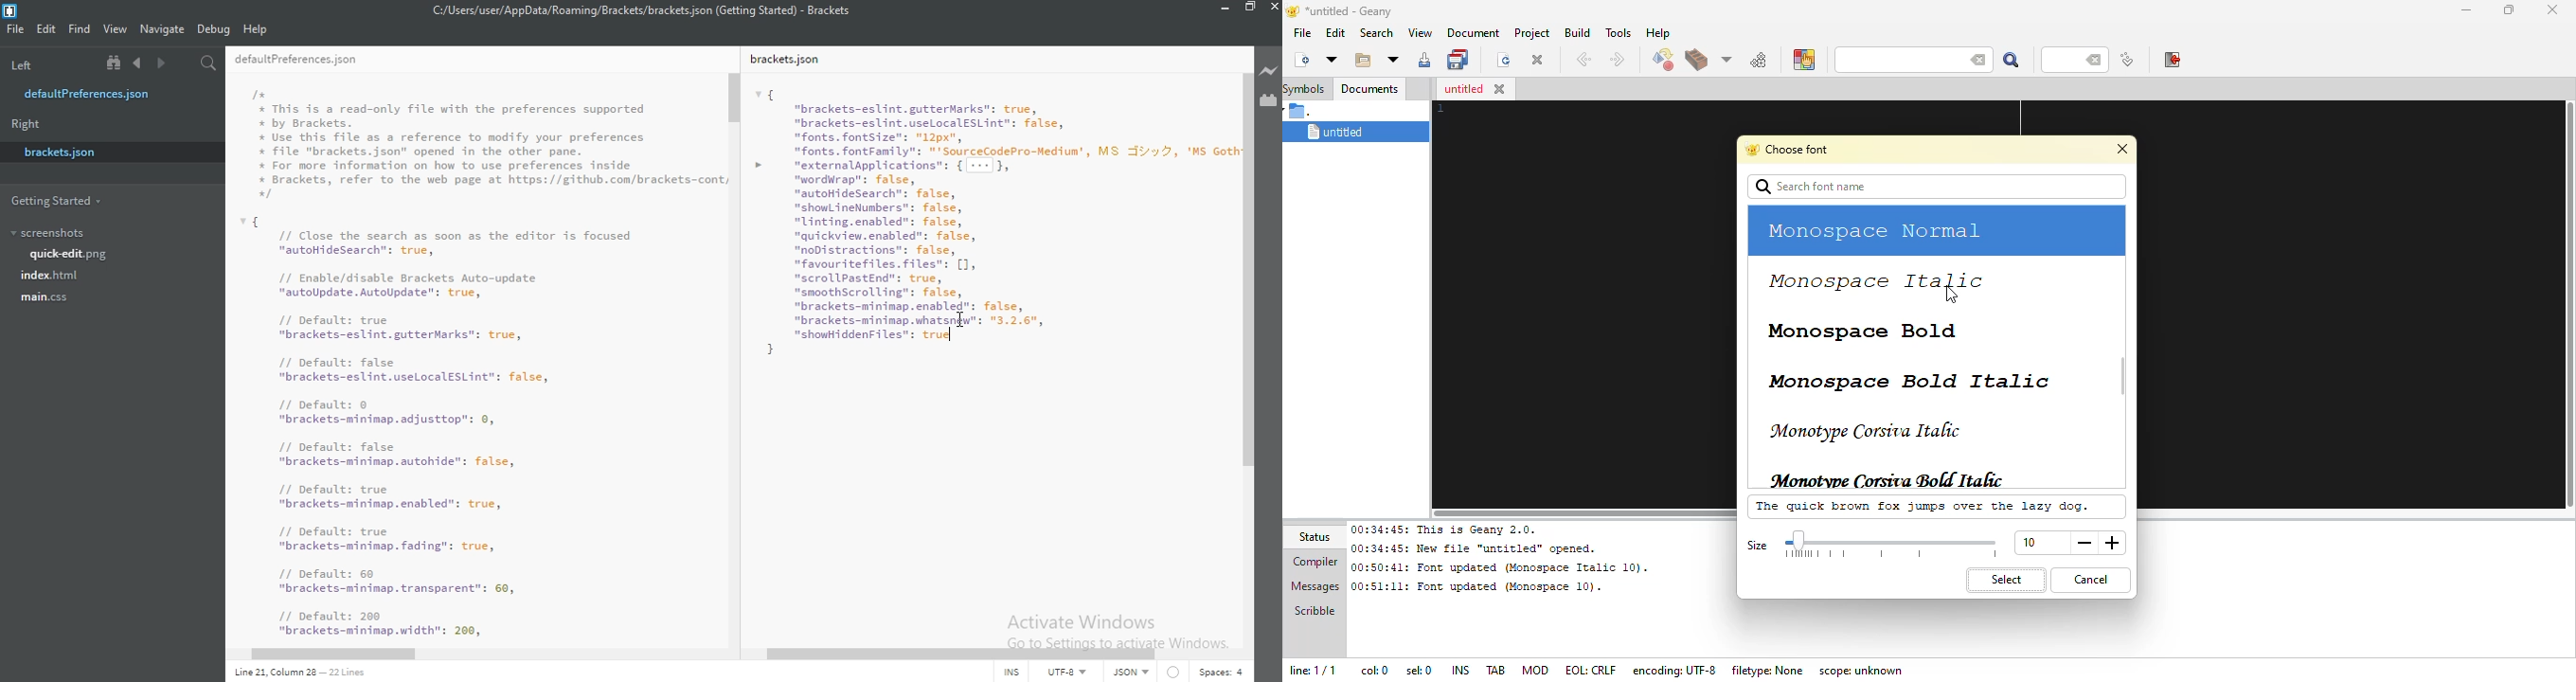  Describe the element at coordinates (1359, 10) in the screenshot. I see `*untitled - geany` at that location.